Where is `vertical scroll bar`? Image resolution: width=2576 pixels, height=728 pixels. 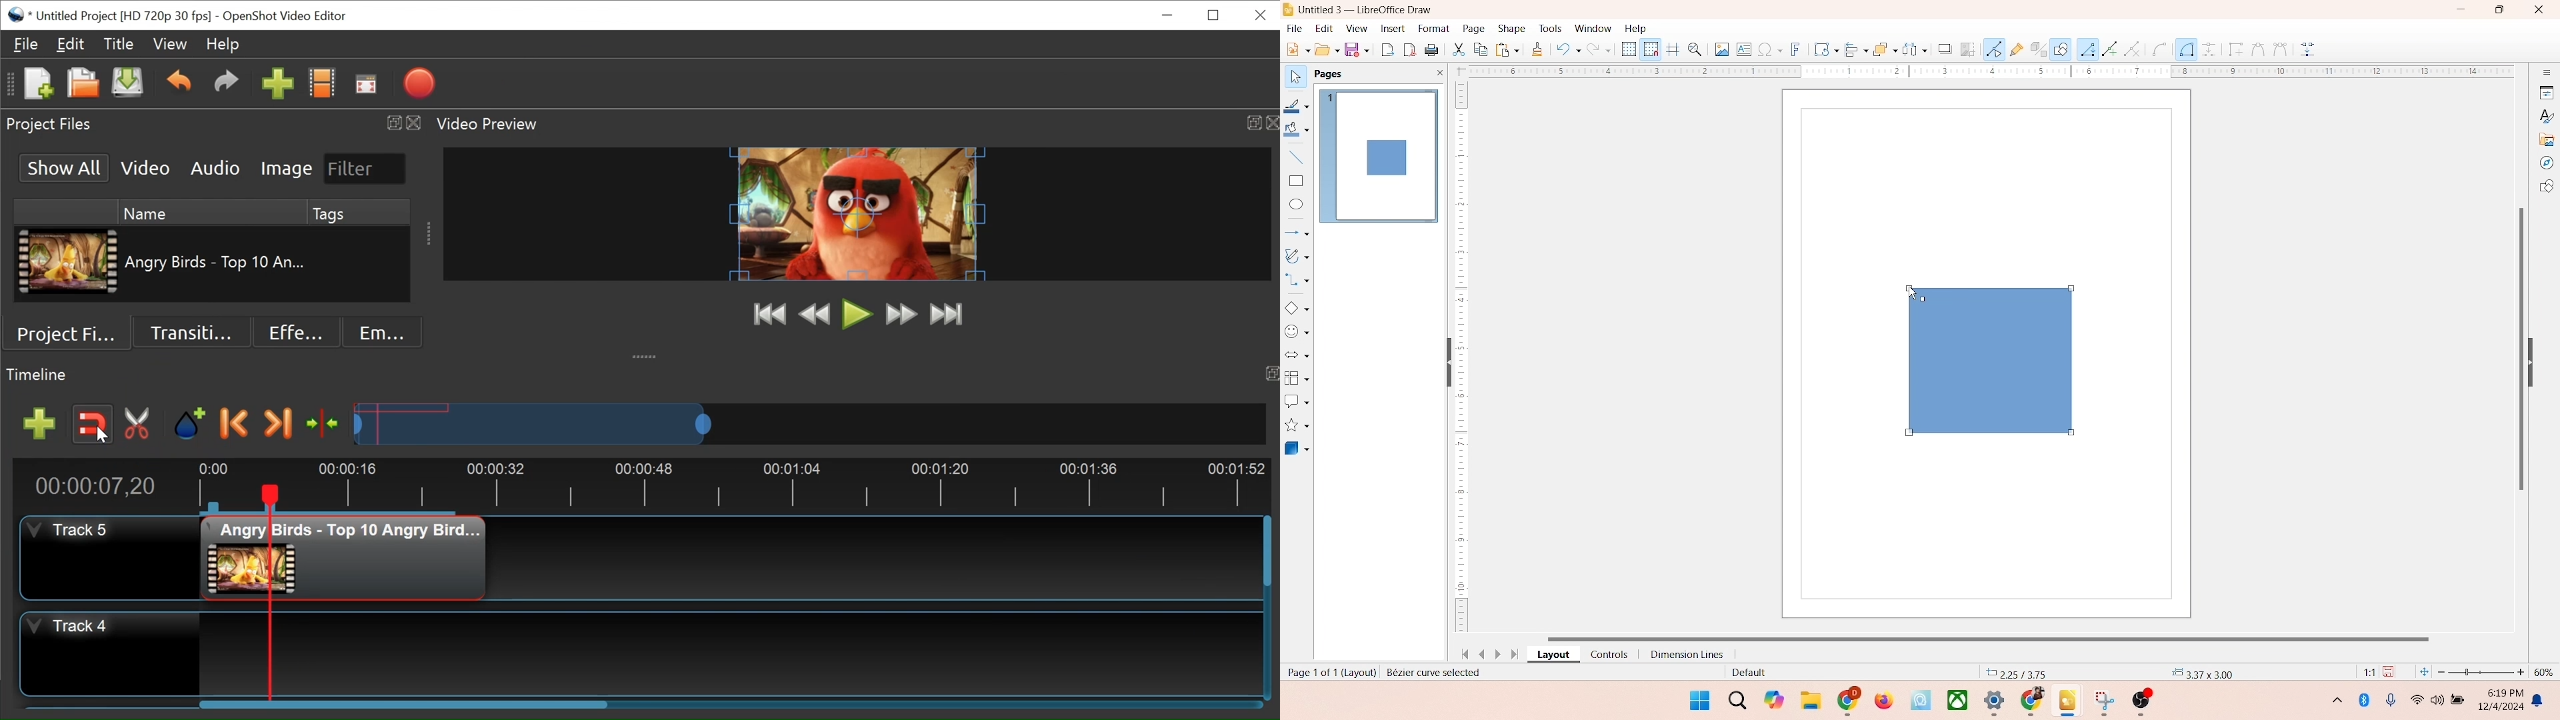 vertical scroll bar is located at coordinates (2519, 347).